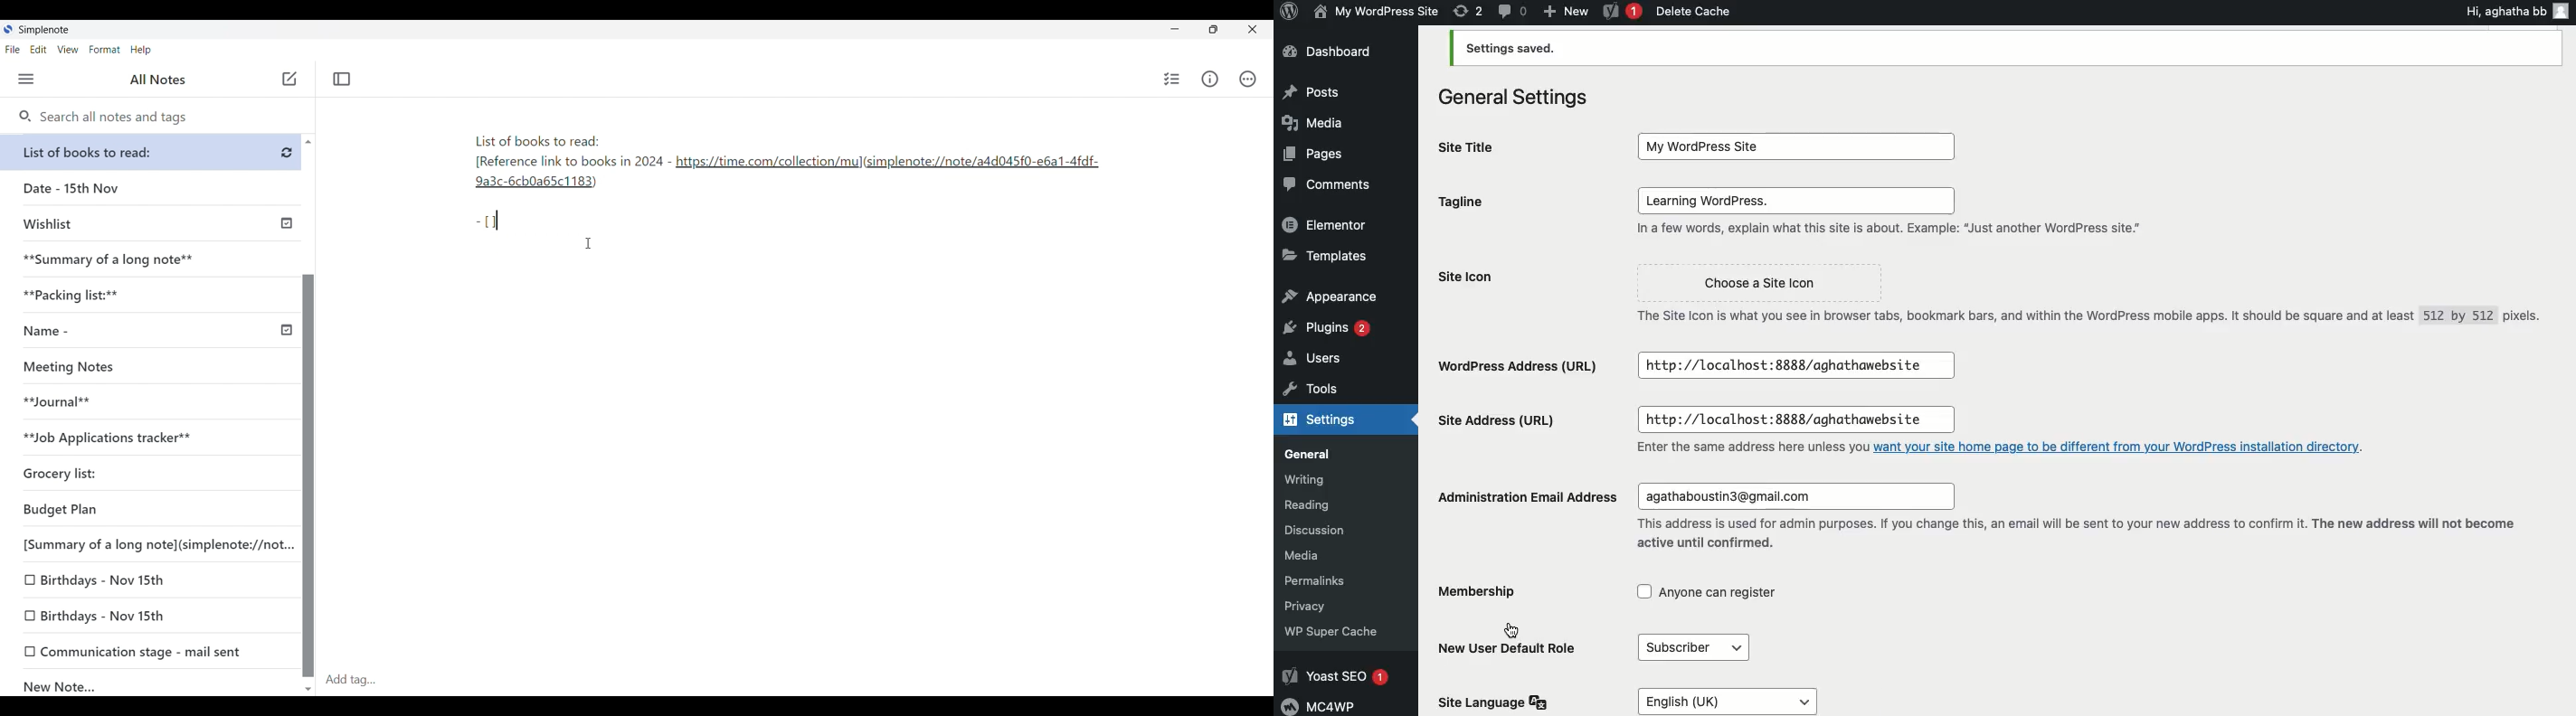 The width and height of the screenshot is (2576, 728). What do you see at coordinates (1324, 706) in the screenshot?
I see ` MCAWP` at bounding box center [1324, 706].